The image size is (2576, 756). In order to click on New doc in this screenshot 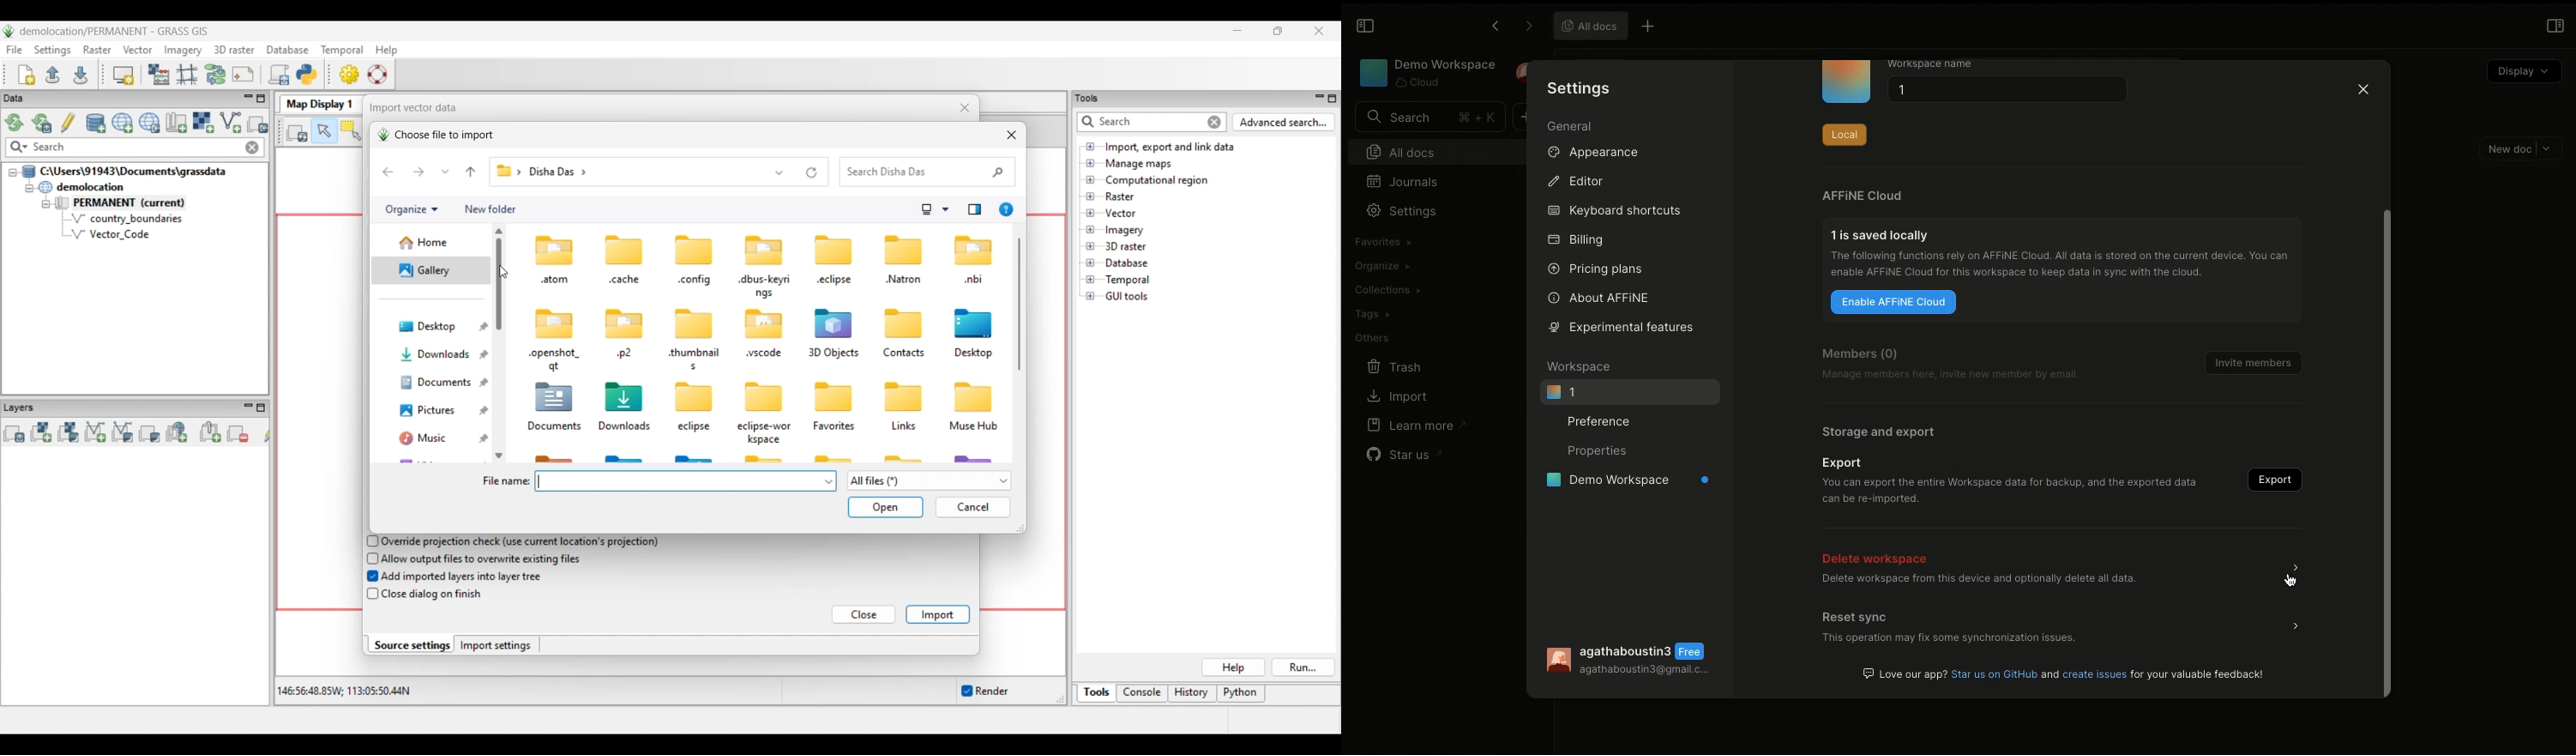, I will do `click(2521, 148)`.